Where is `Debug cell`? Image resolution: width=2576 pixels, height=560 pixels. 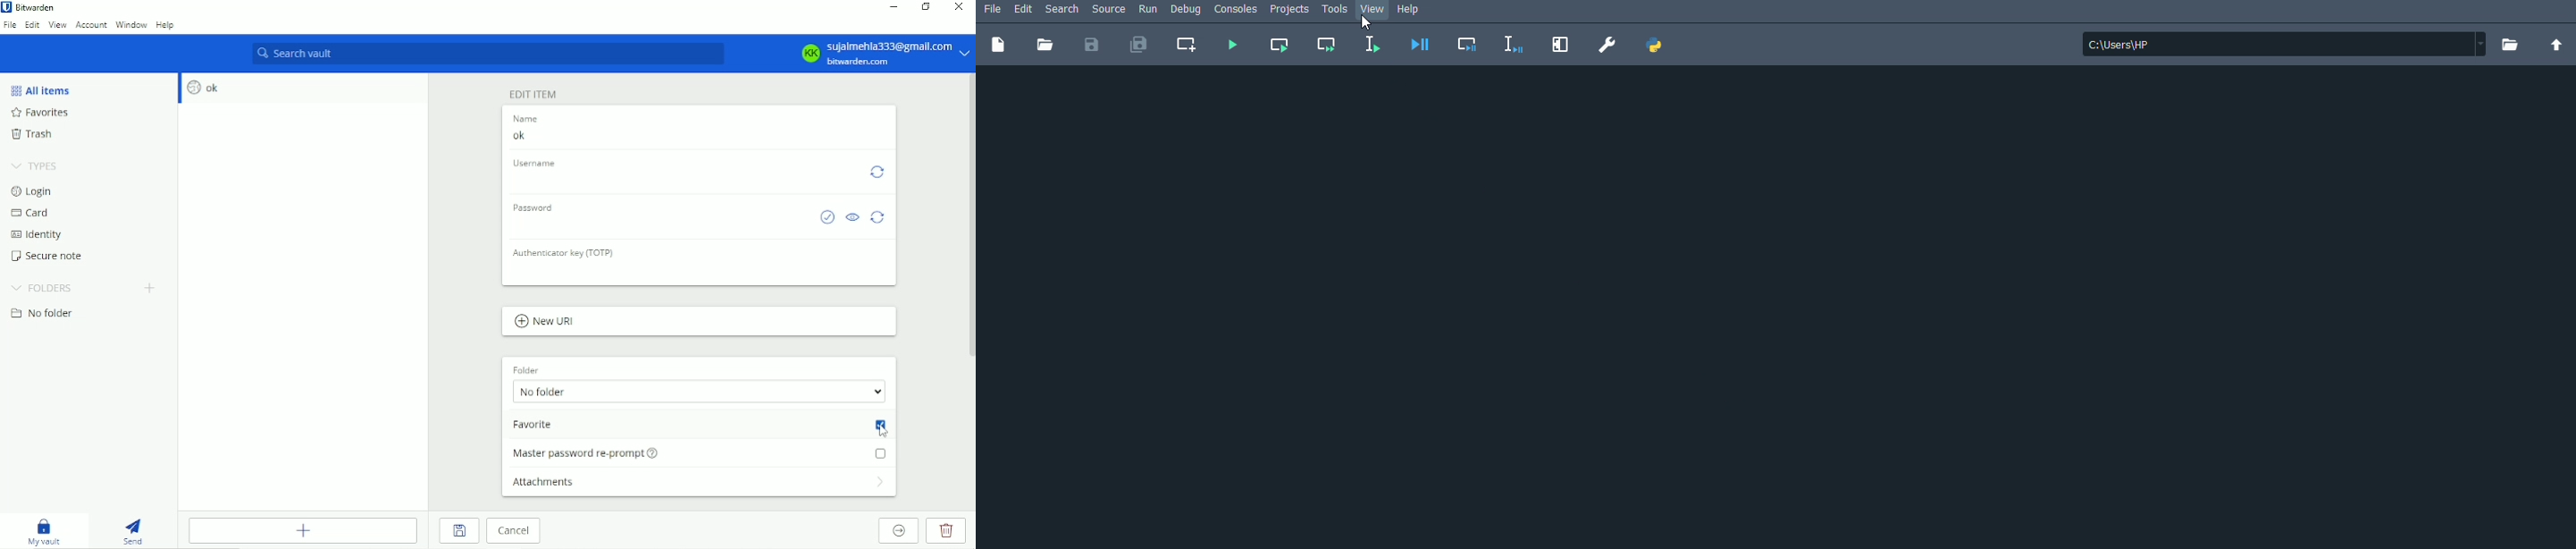
Debug cell is located at coordinates (1468, 44).